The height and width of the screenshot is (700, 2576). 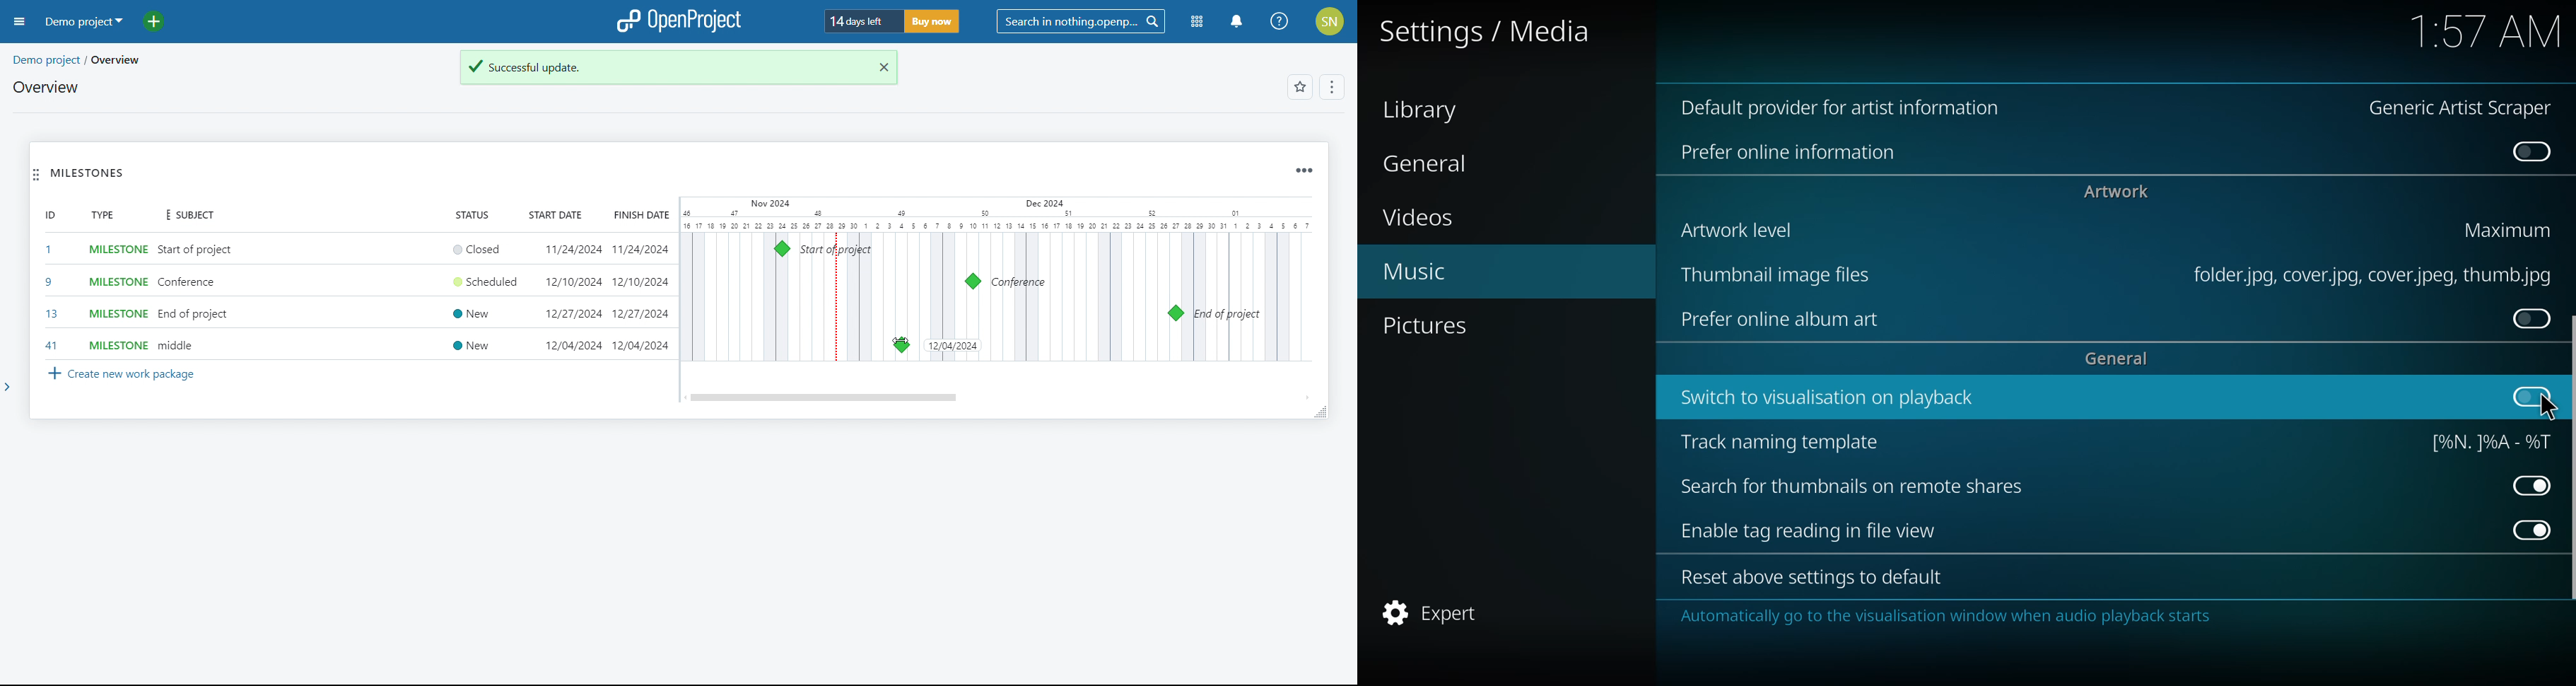 What do you see at coordinates (1851, 488) in the screenshot?
I see `search for thumbnails` at bounding box center [1851, 488].